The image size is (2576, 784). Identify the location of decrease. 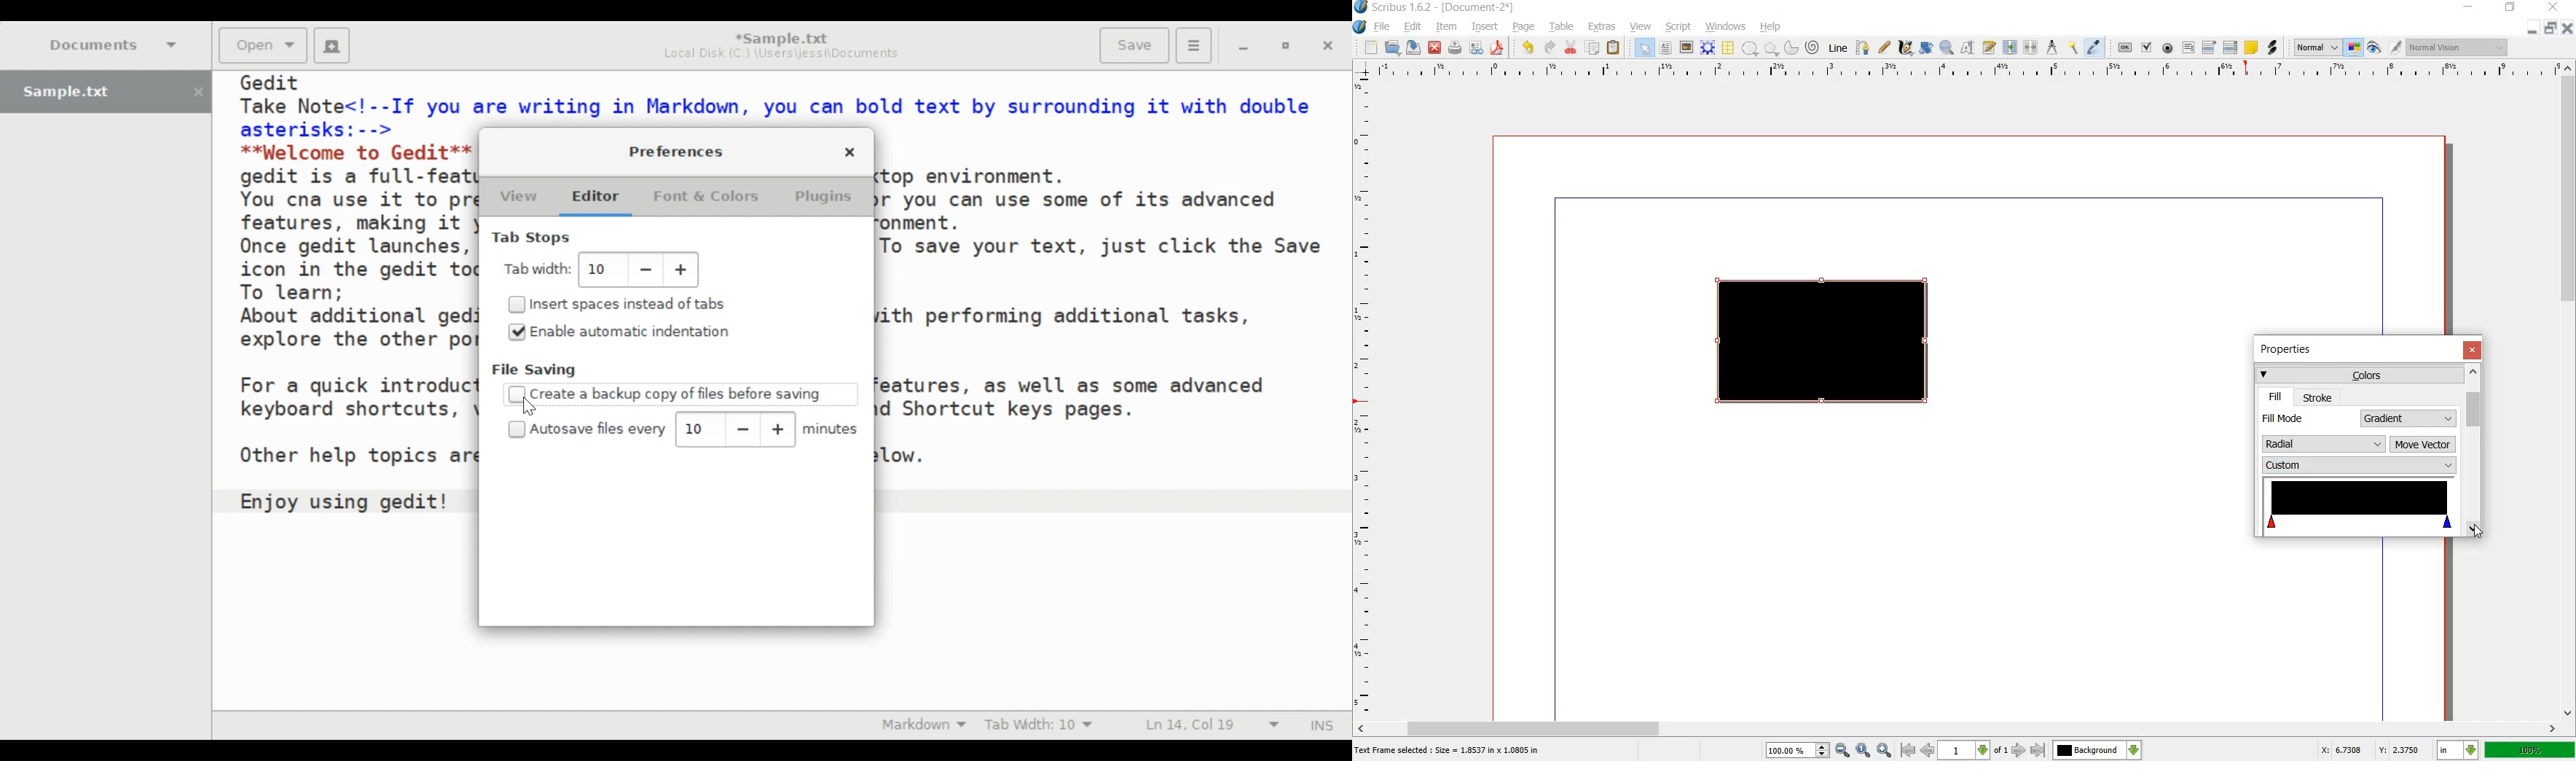
(742, 430).